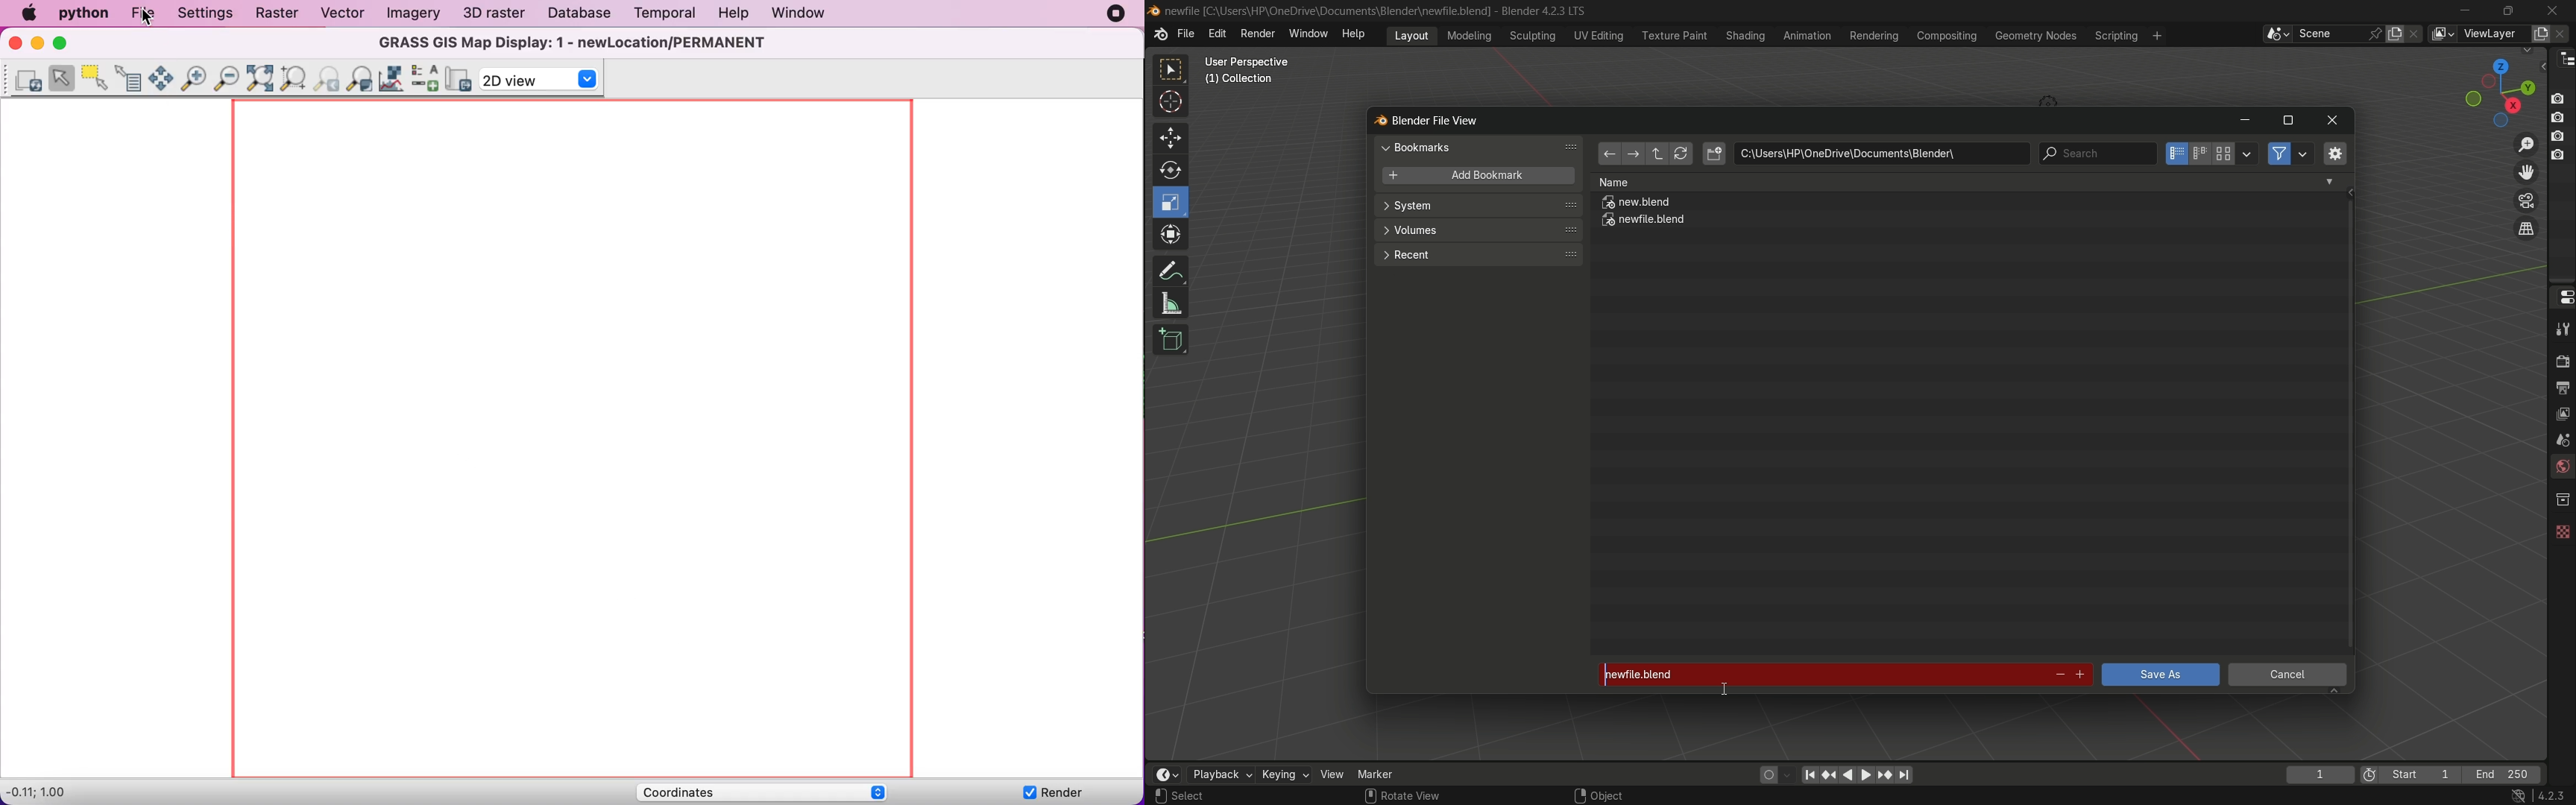 This screenshot has width=2576, height=812. Describe the element at coordinates (2563, 125) in the screenshot. I see `Buttons` at that location.